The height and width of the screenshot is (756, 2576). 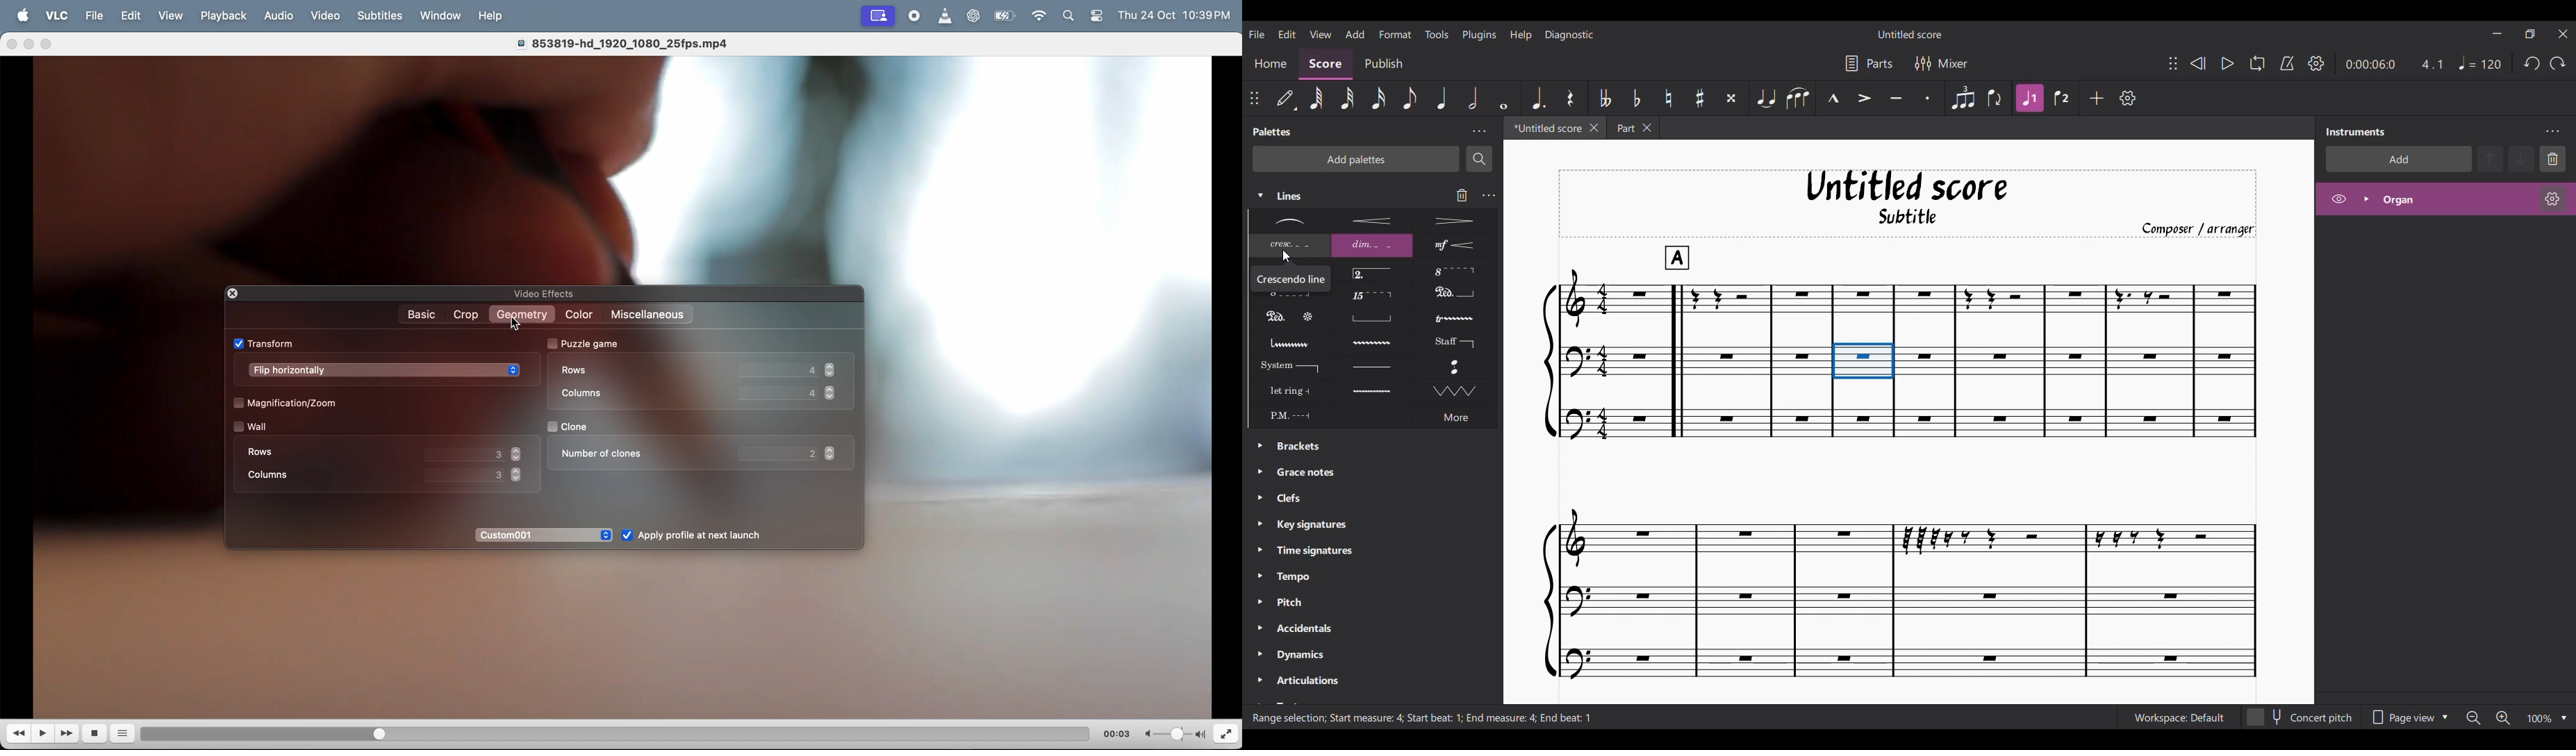 What do you see at coordinates (2552, 131) in the screenshot?
I see `Instruments panel settings` at bounding box center [2552, 131].